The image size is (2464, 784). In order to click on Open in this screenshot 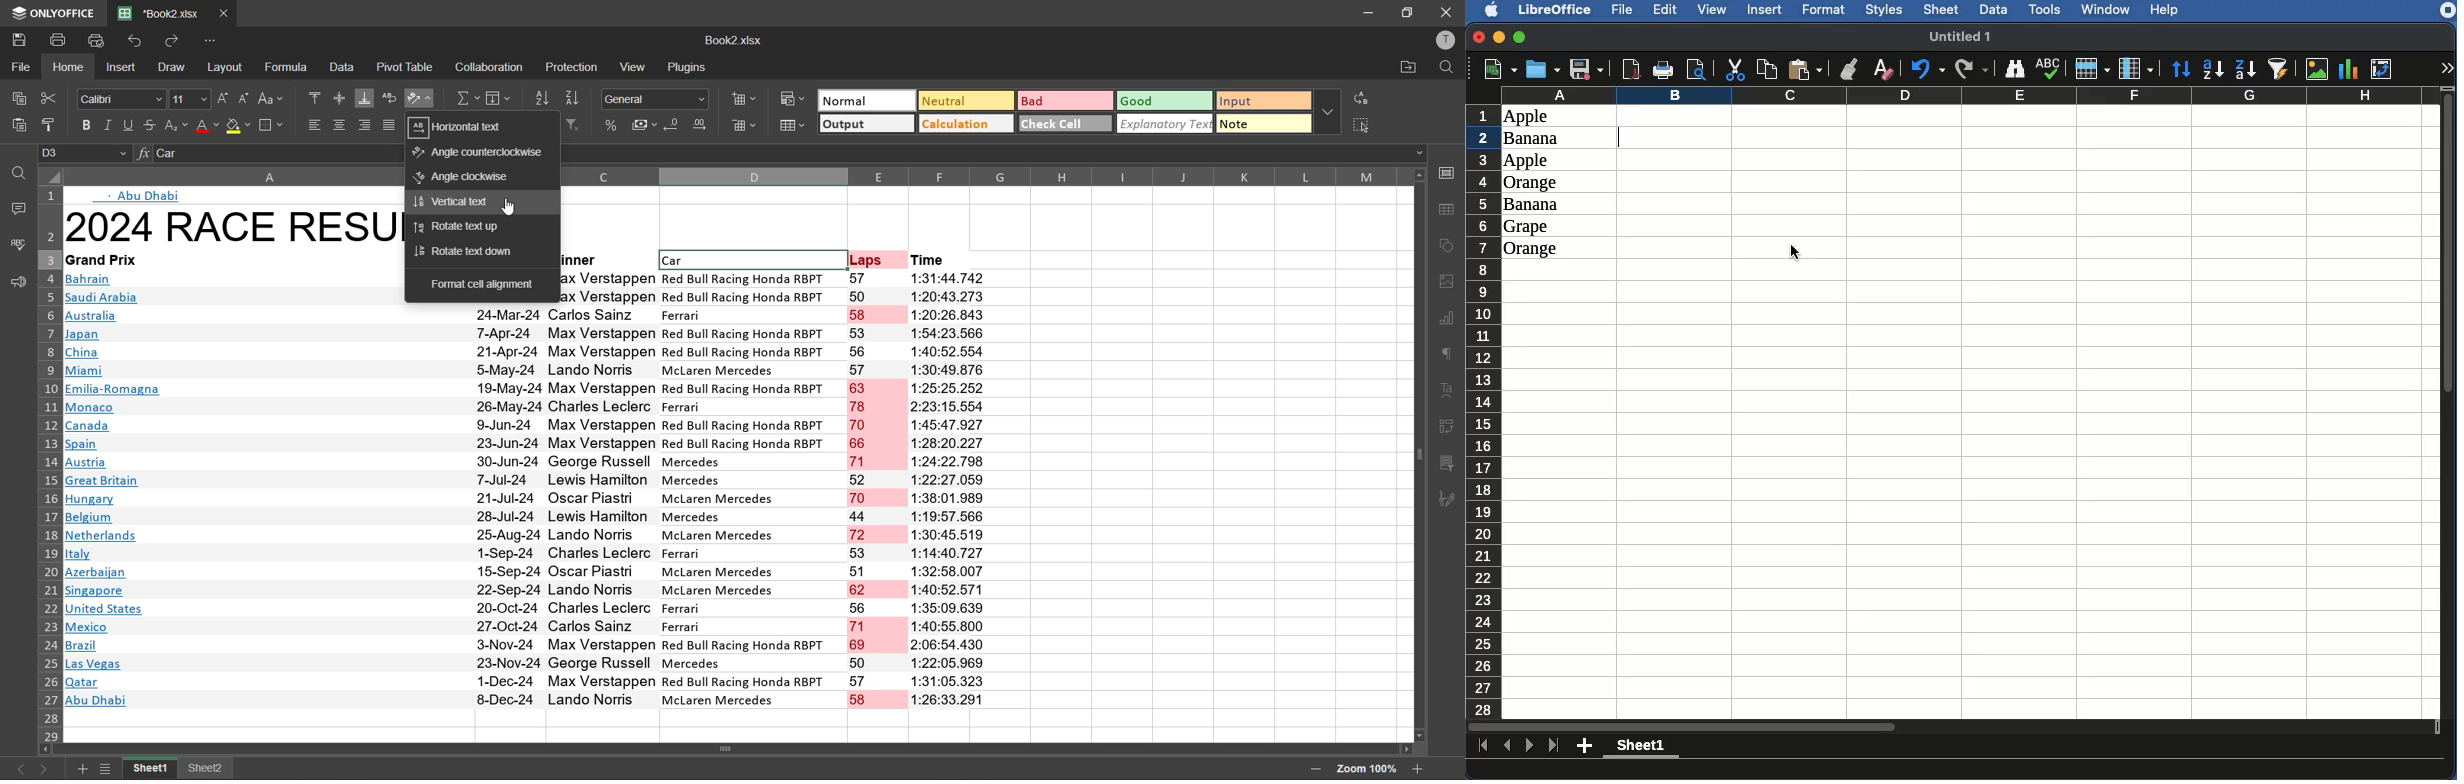, I will do `click(1541, 70)`.